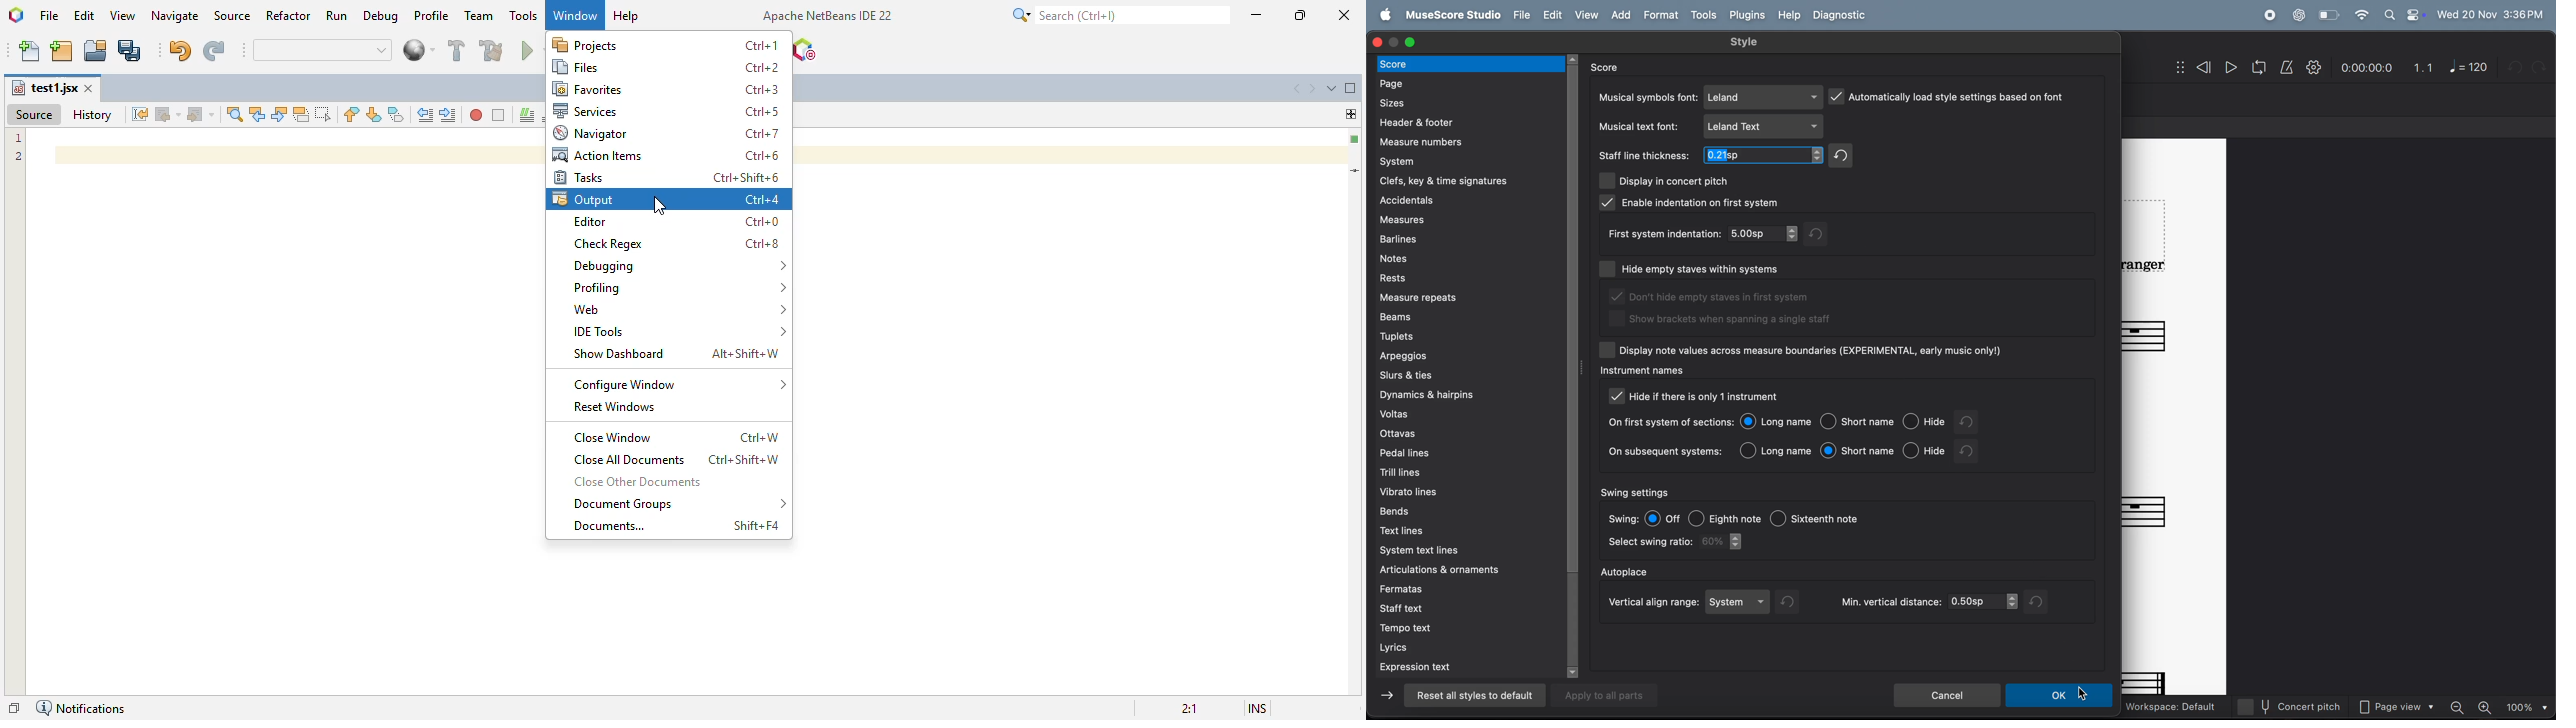 The width and height of the screenshot is (2576, 728). I want to click on short naame, so click(1859, 422).